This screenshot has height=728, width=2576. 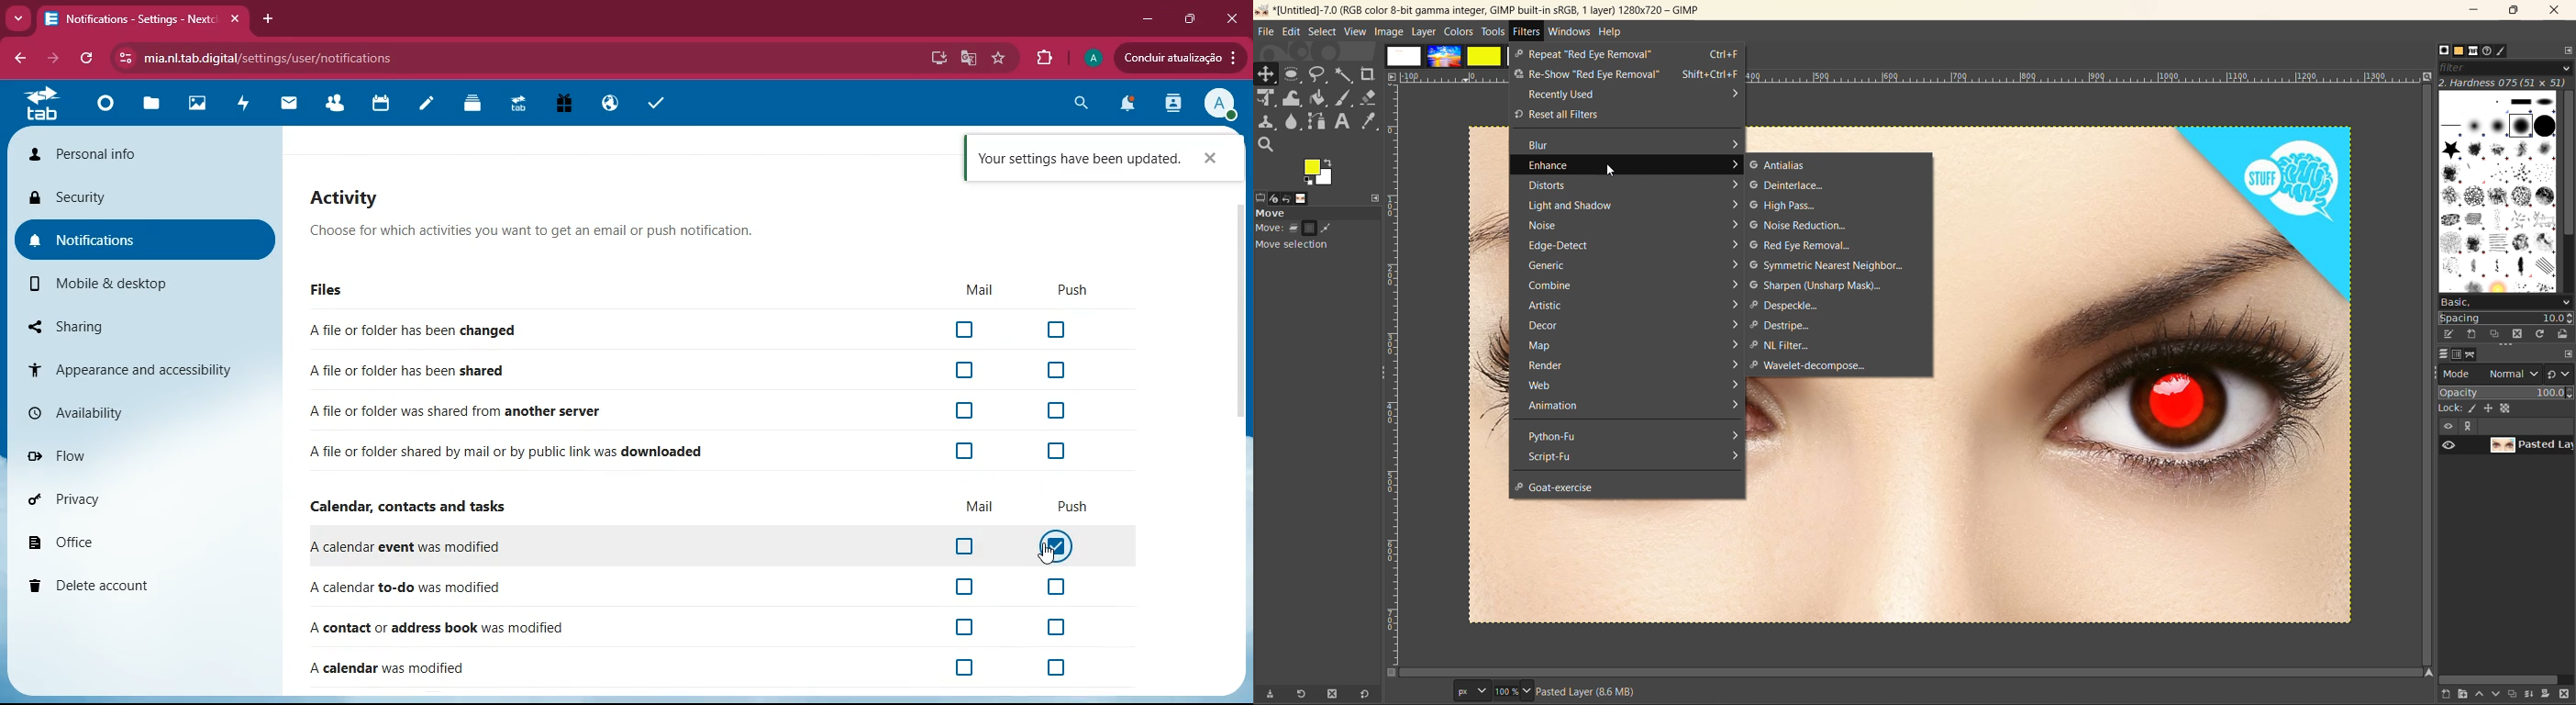 What do you see at coordinates (610, 101) in the screenshot?
I see `public` at bounding box center [610, 101].